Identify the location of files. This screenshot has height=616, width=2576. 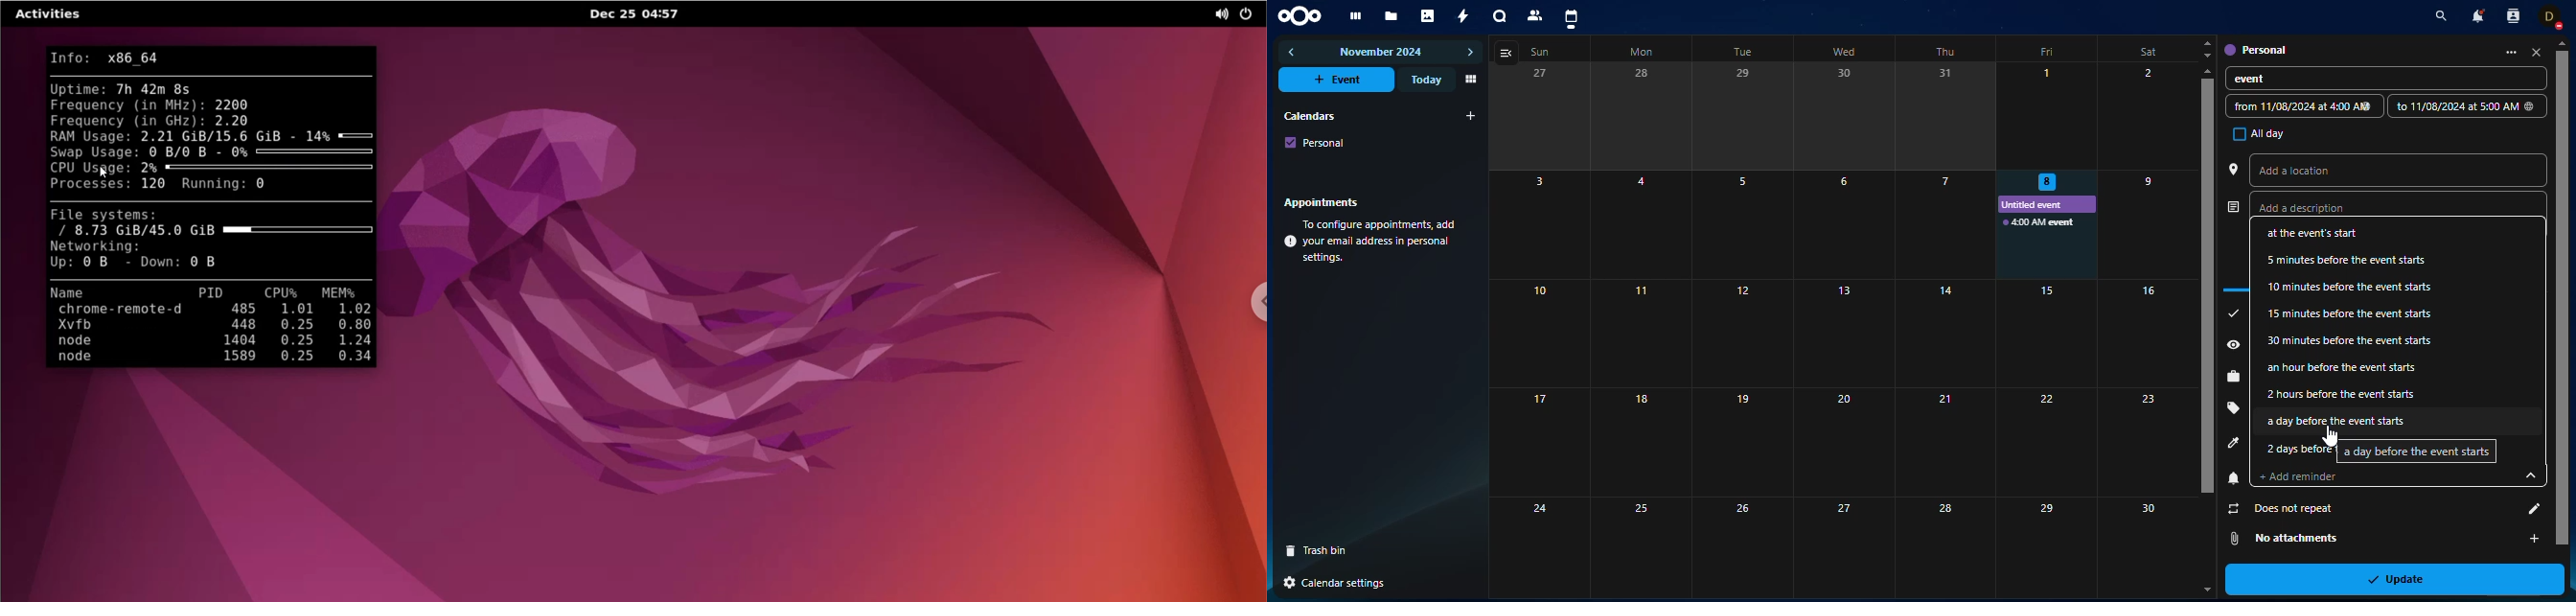
(1392, 17).